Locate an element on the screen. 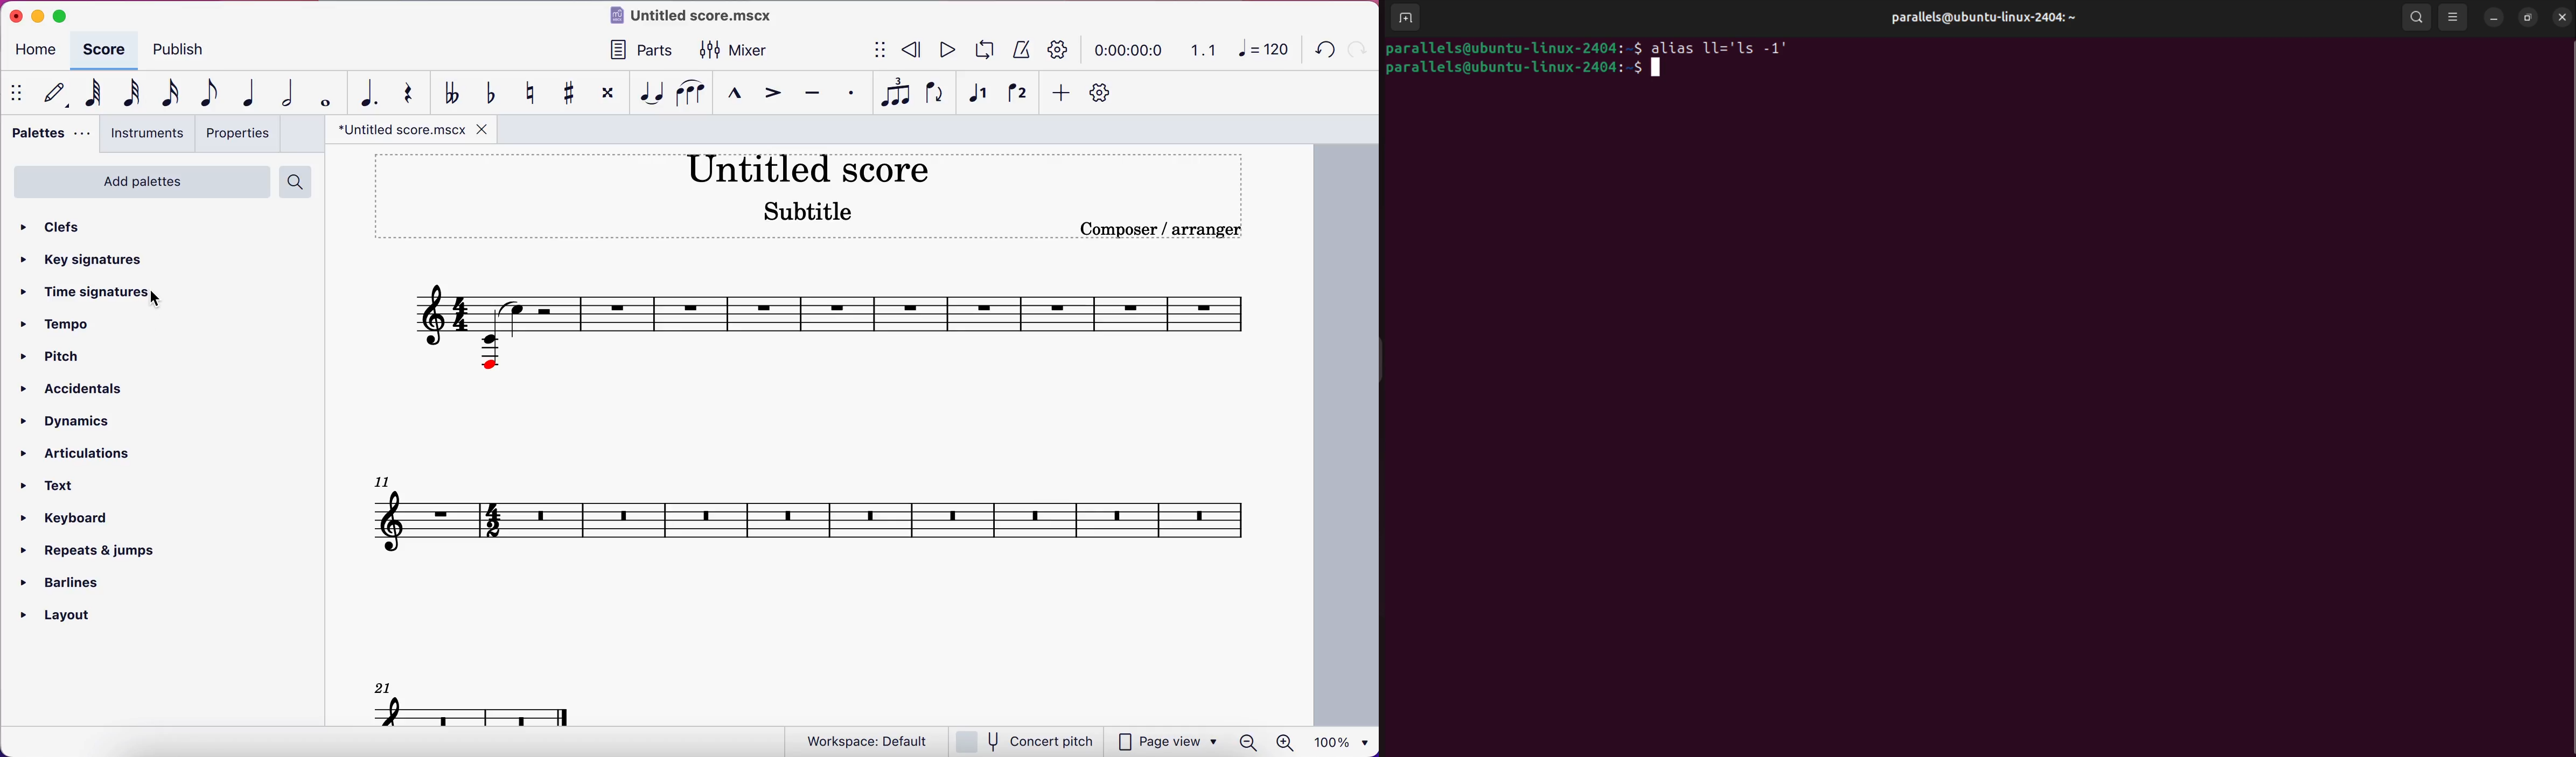 This screenshot has height=784, width=2576. pitch is located at coordinates (56, 356).